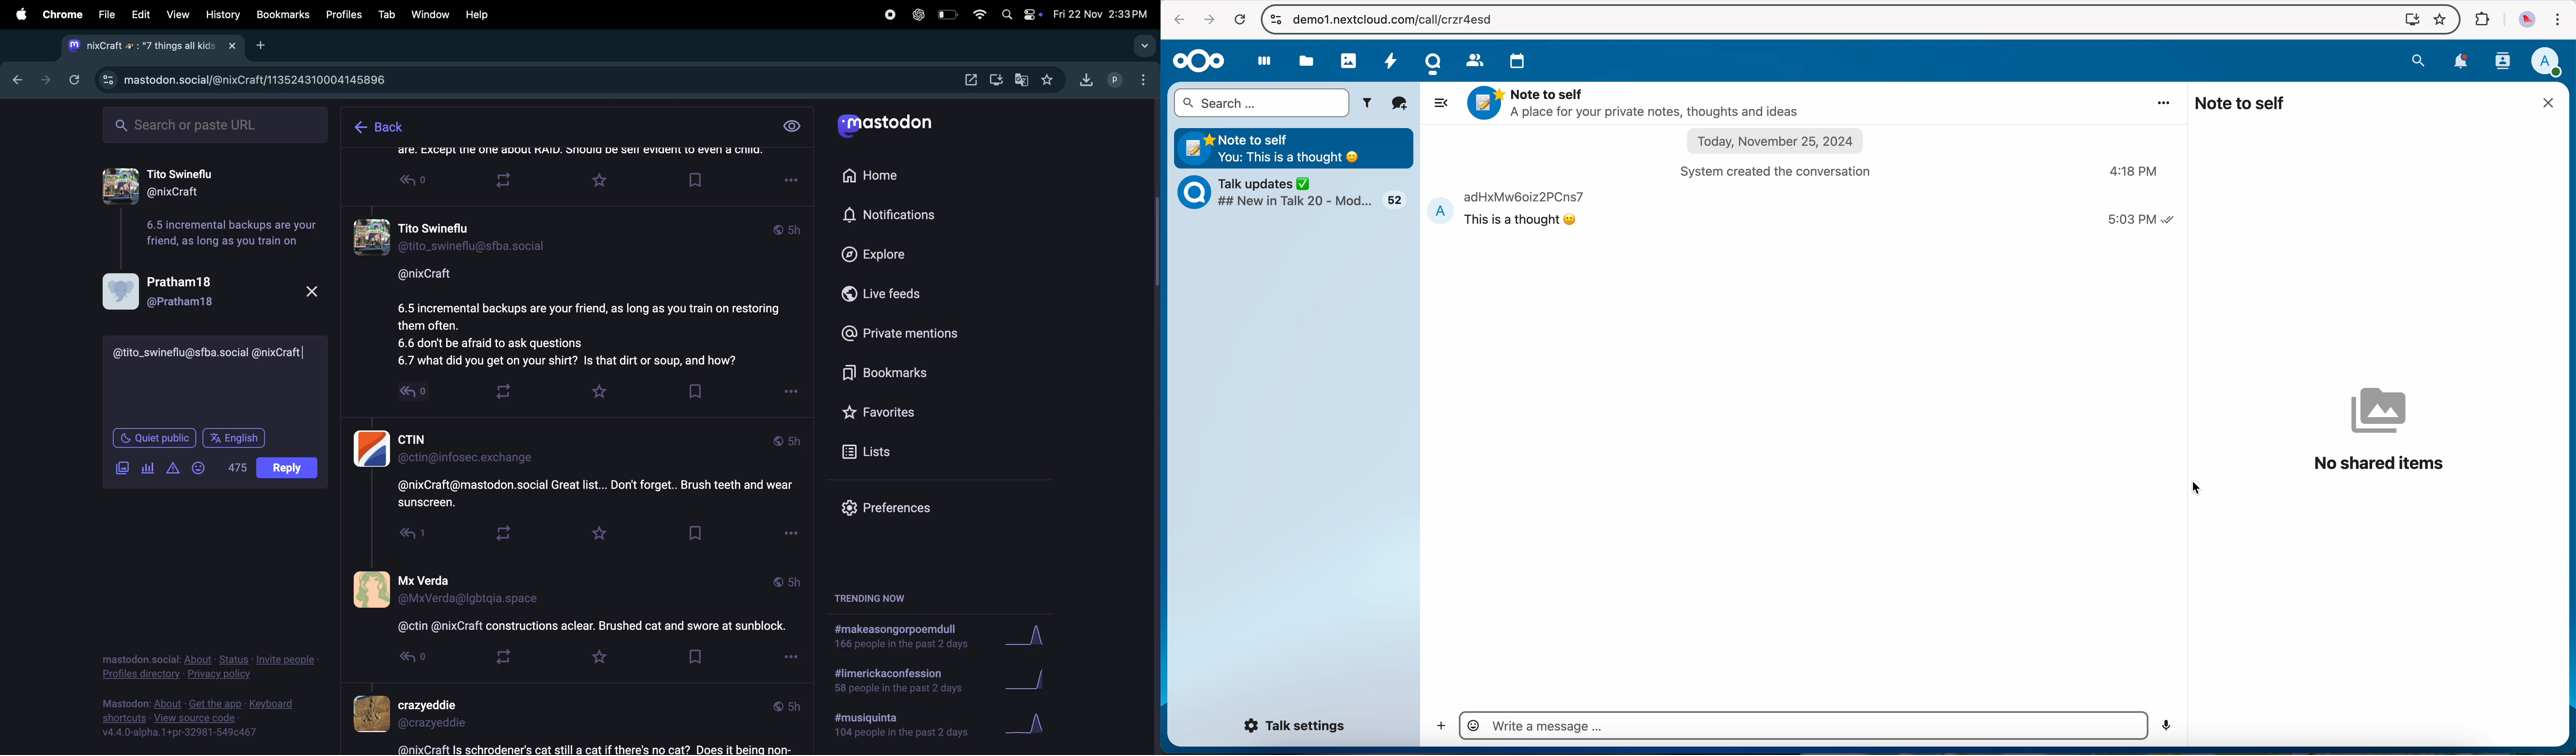  Describe the element at coordinates (1519, 60) in the screenshot. I see `calendar` at that location.